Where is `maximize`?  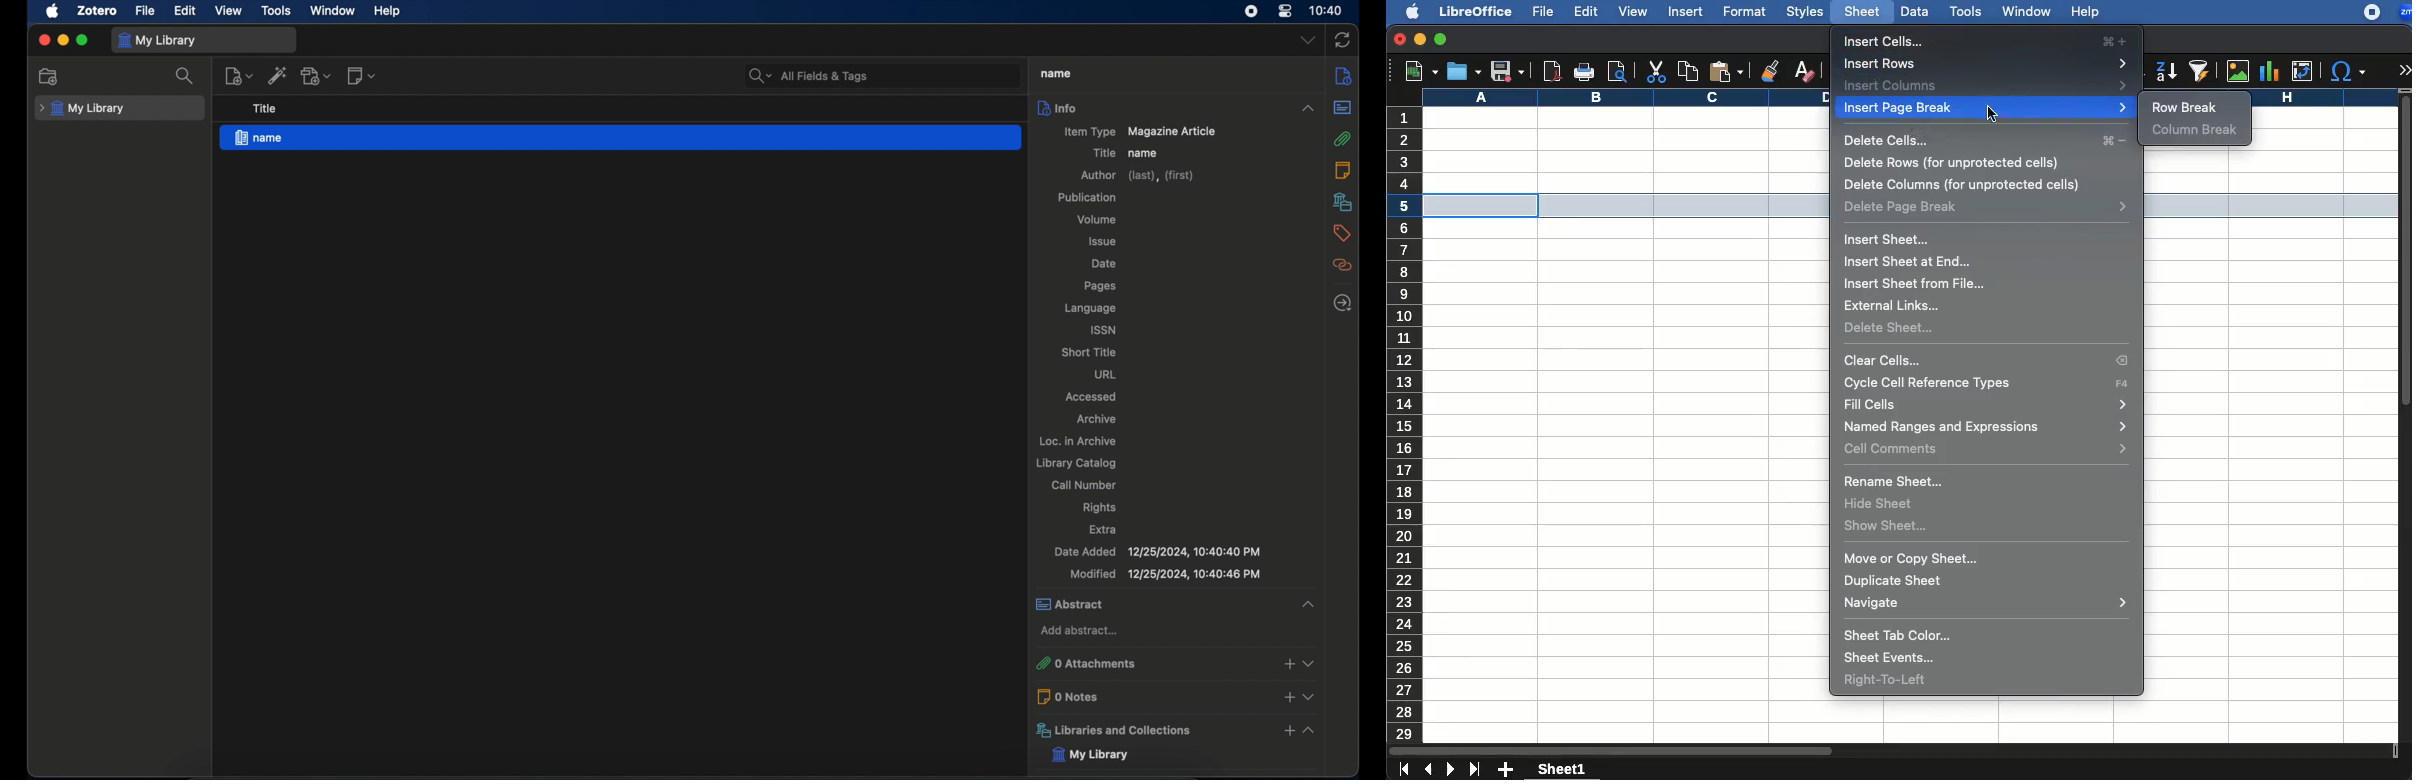 maximize is located at coordinates (82, 40).